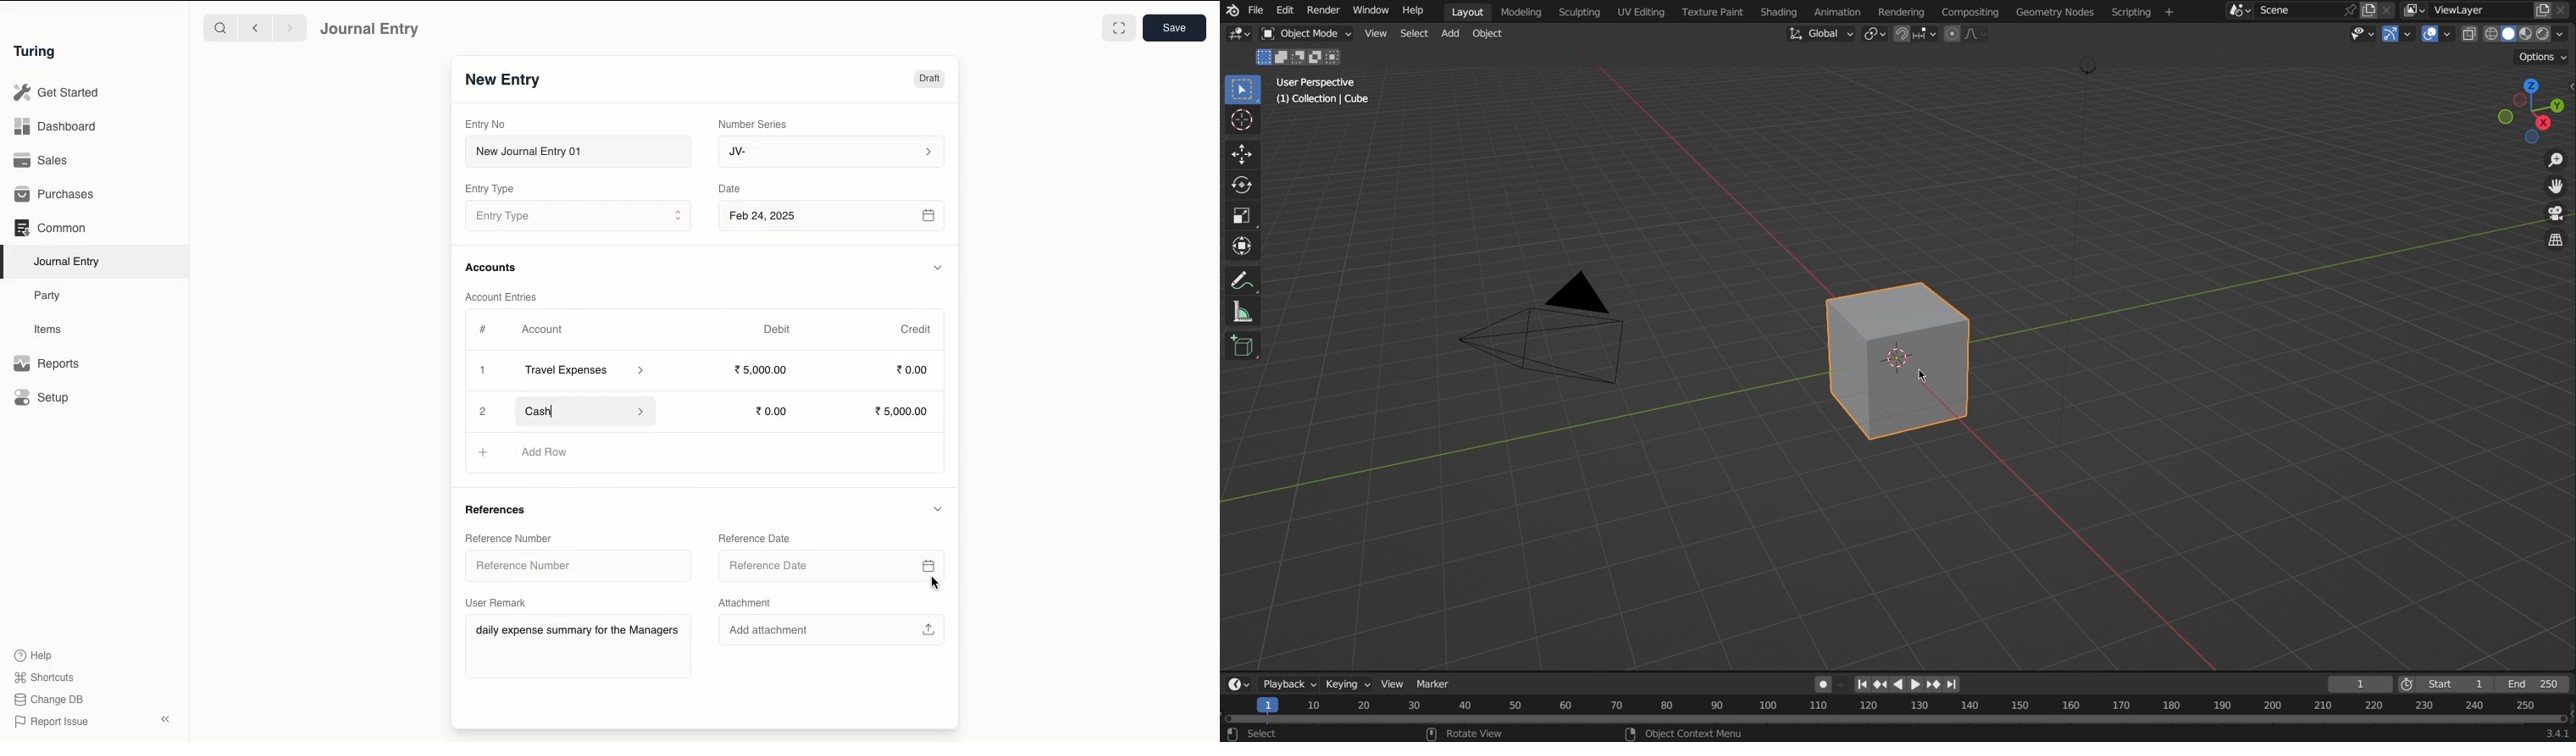  I want to click on Debit, so click(777, 329).